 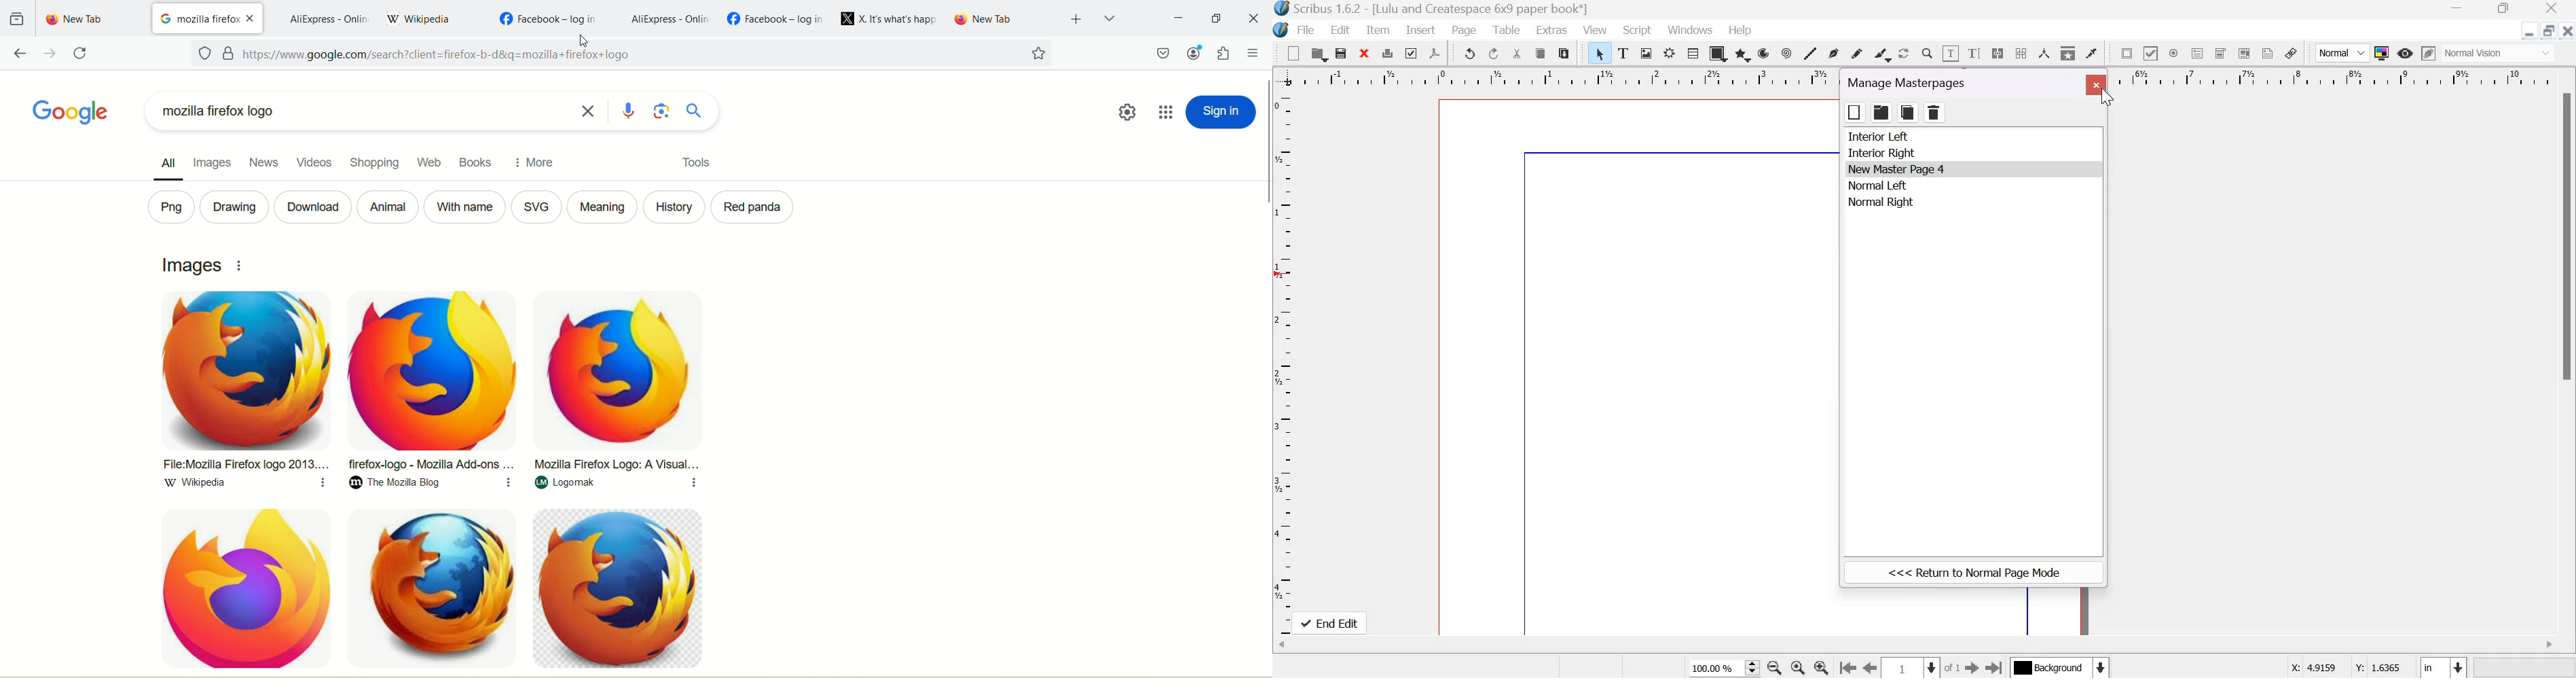 What do you see at coordinates (535, 207) in the screenshot?
I see `SVG` at bounding box center [535, 207].